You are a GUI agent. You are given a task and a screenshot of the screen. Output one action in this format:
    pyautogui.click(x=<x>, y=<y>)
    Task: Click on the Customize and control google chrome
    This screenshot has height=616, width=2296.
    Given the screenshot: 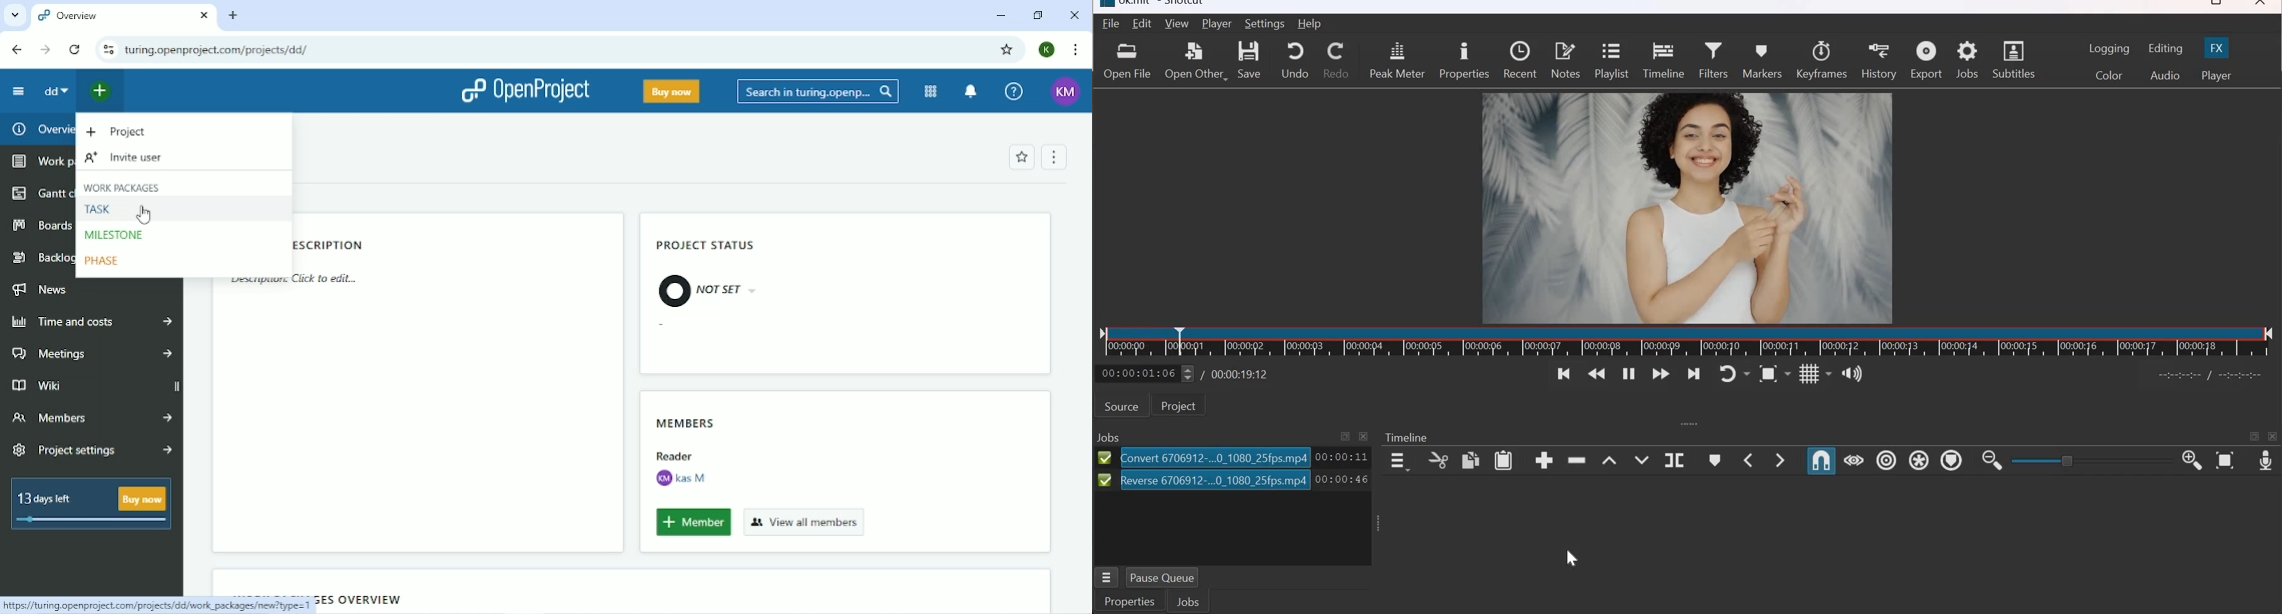 What is the action you would take?
    pyautogui.click(x=1079, y=50)
    